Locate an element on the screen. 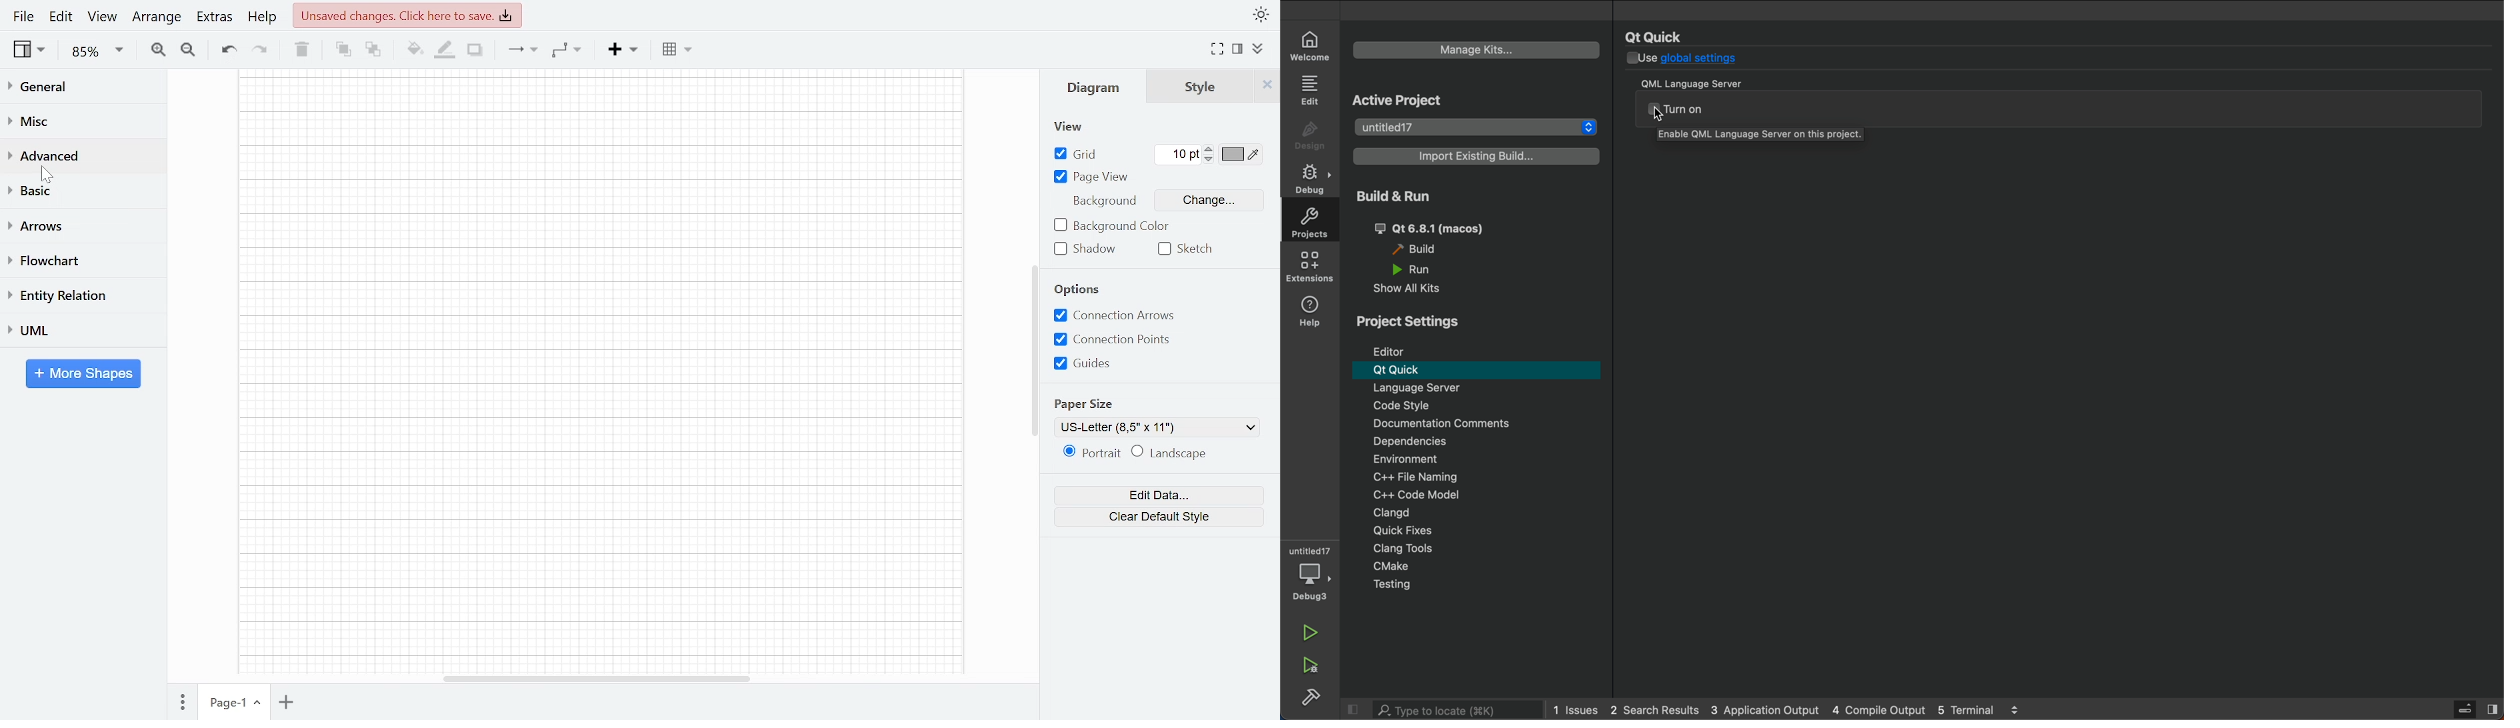 The width and height of the screenshot is (2520, 728). sidebat toggle  is located at coordinates (2474, 708).